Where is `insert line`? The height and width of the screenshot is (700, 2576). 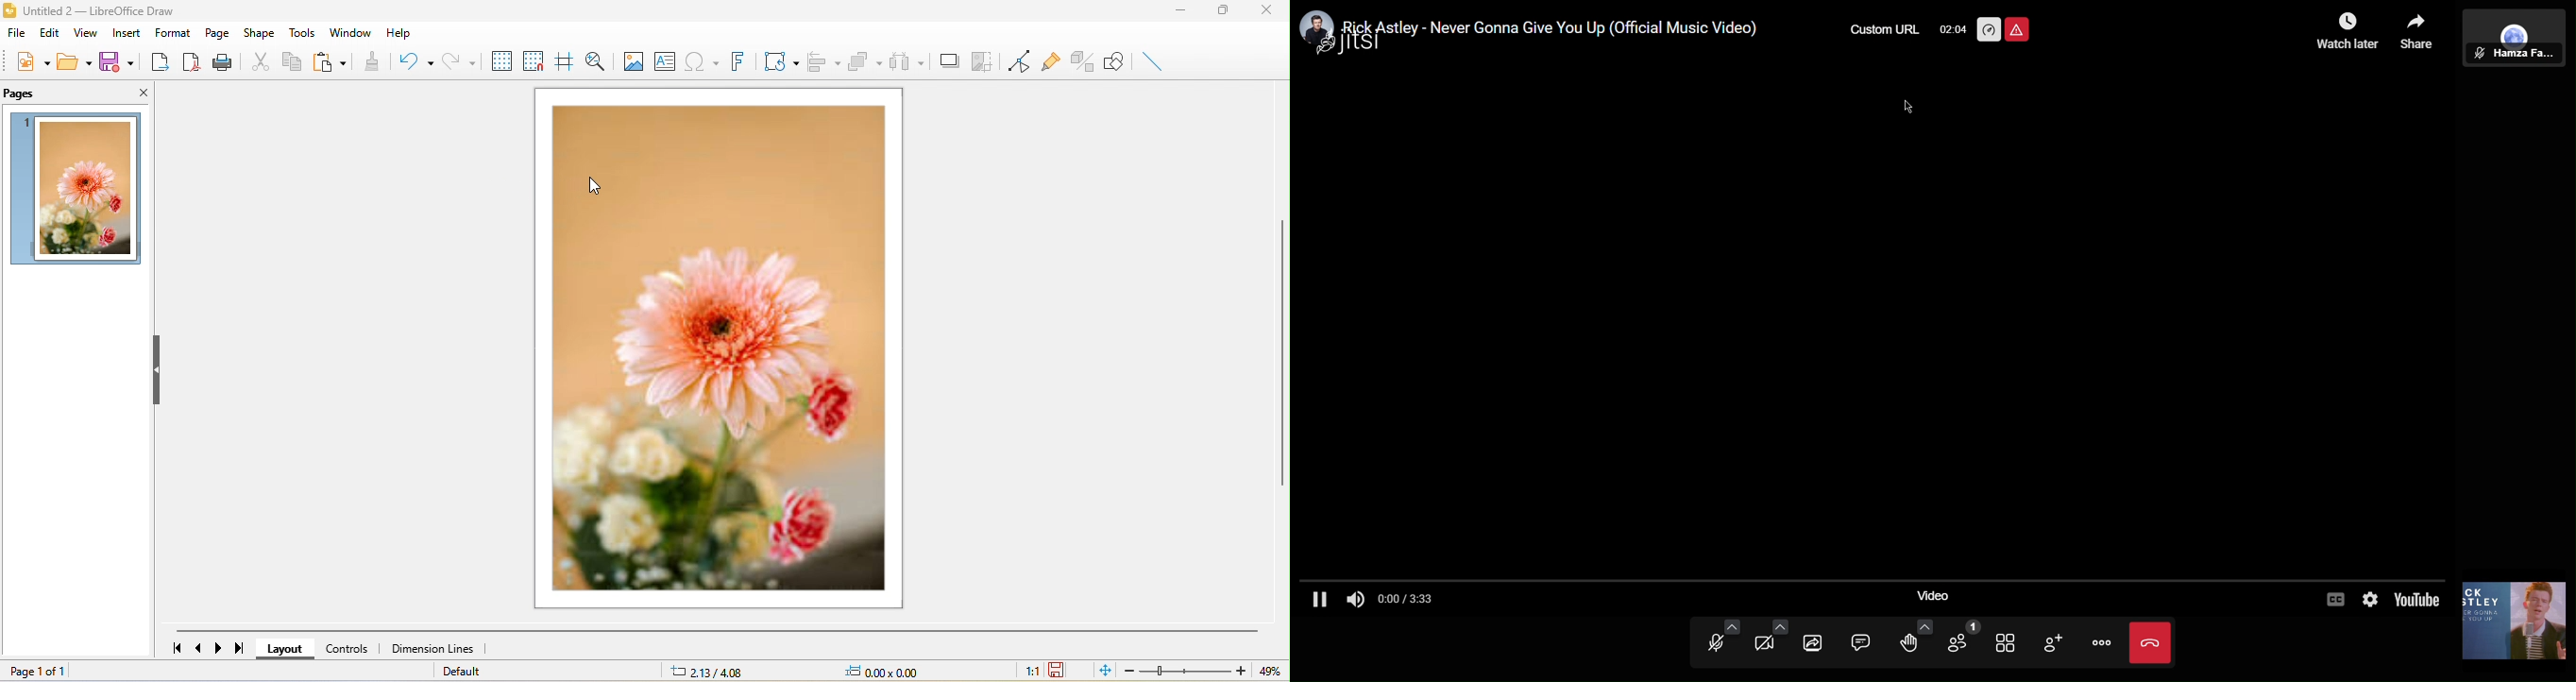 insert line is located at coordinates (1153, 60).